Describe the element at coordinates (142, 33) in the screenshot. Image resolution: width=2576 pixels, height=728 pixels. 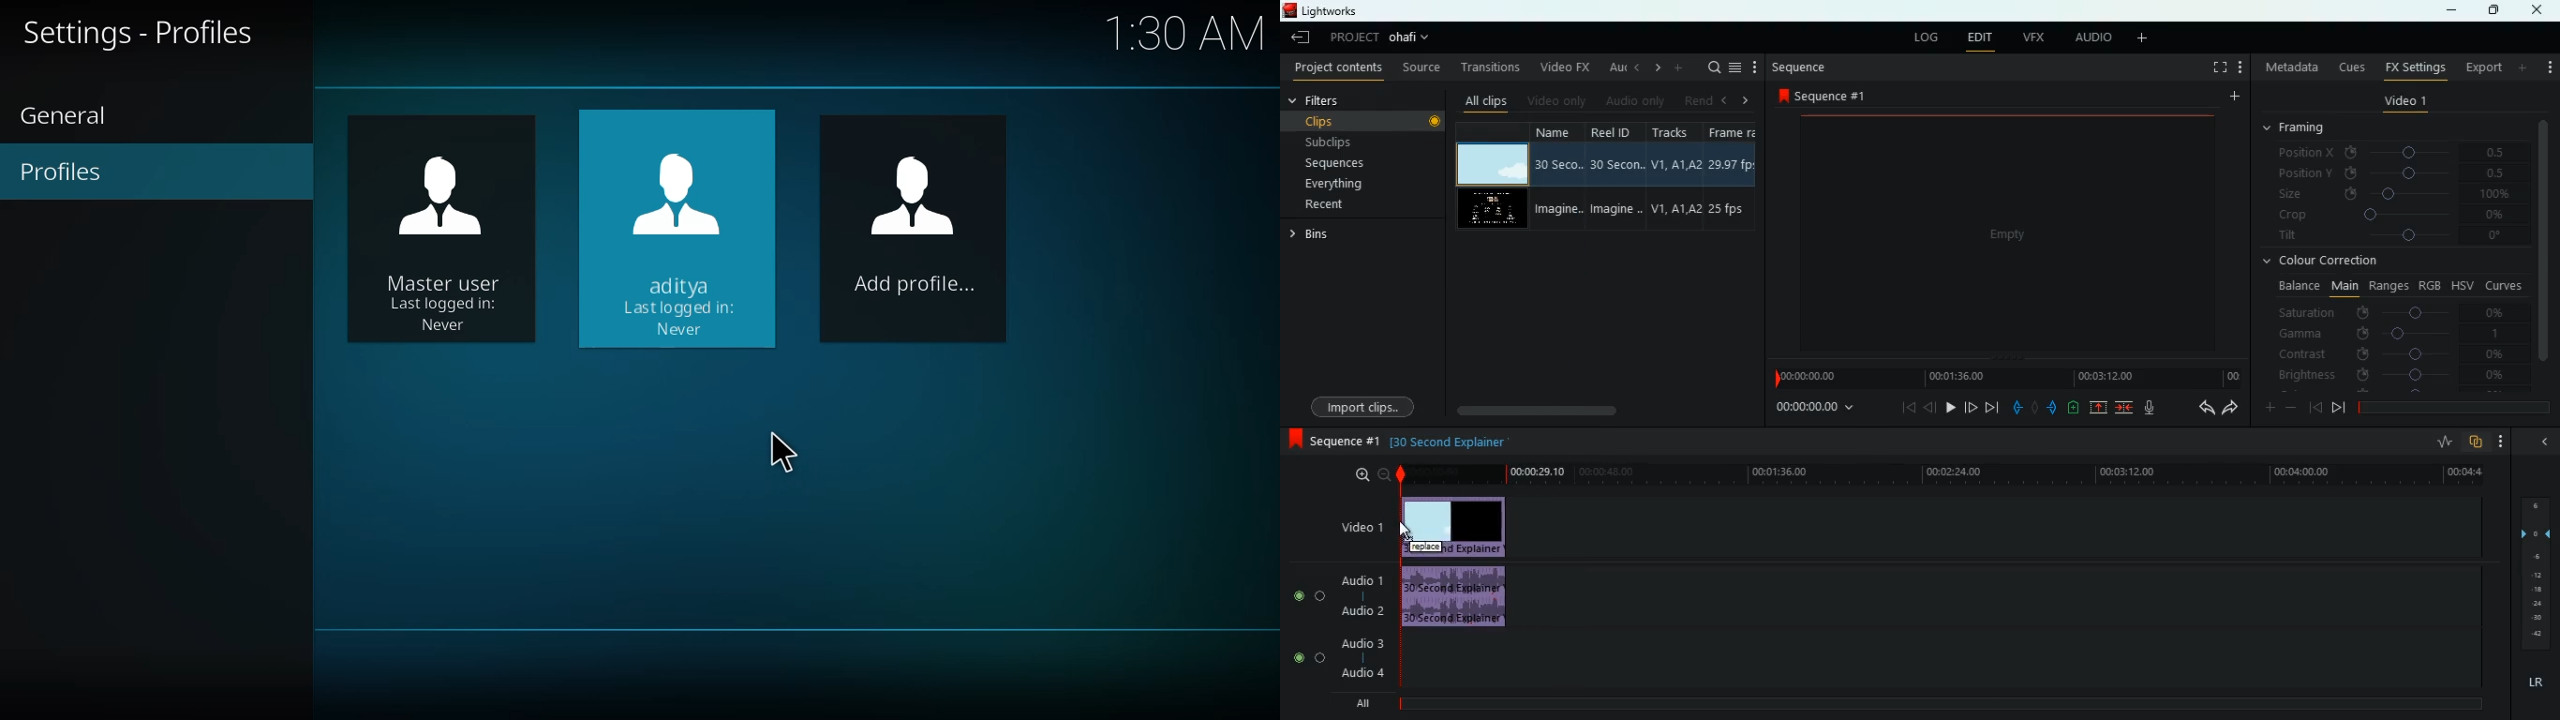
I see `profiles` at that location.